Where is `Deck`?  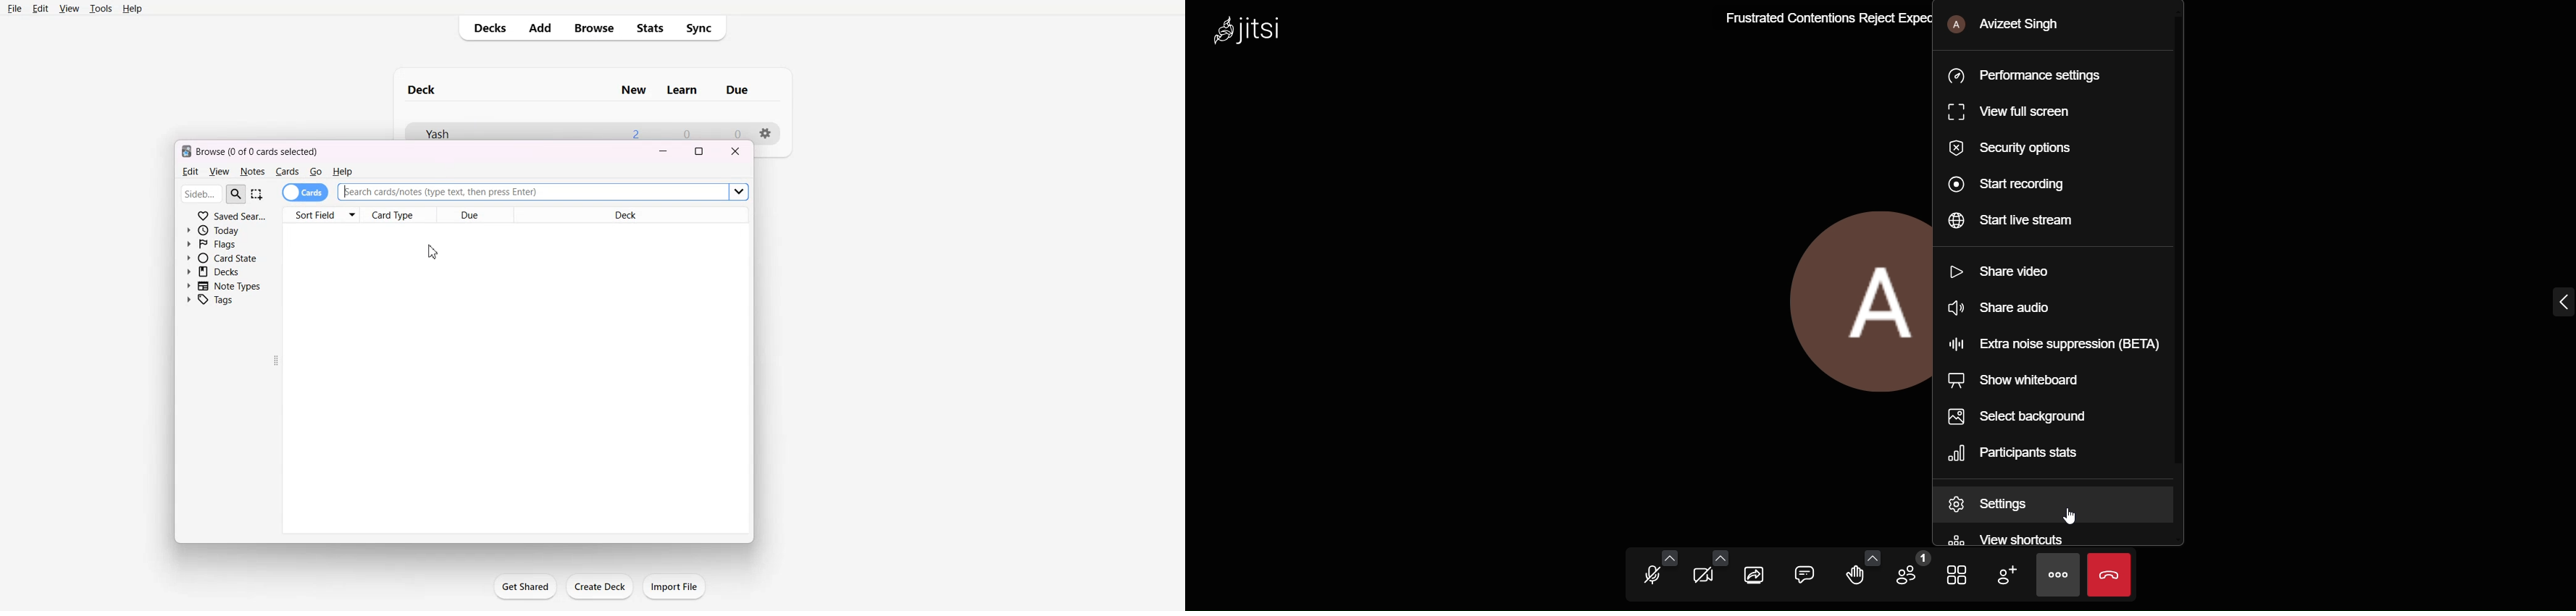 Deck is located at coordinates (631, 215).